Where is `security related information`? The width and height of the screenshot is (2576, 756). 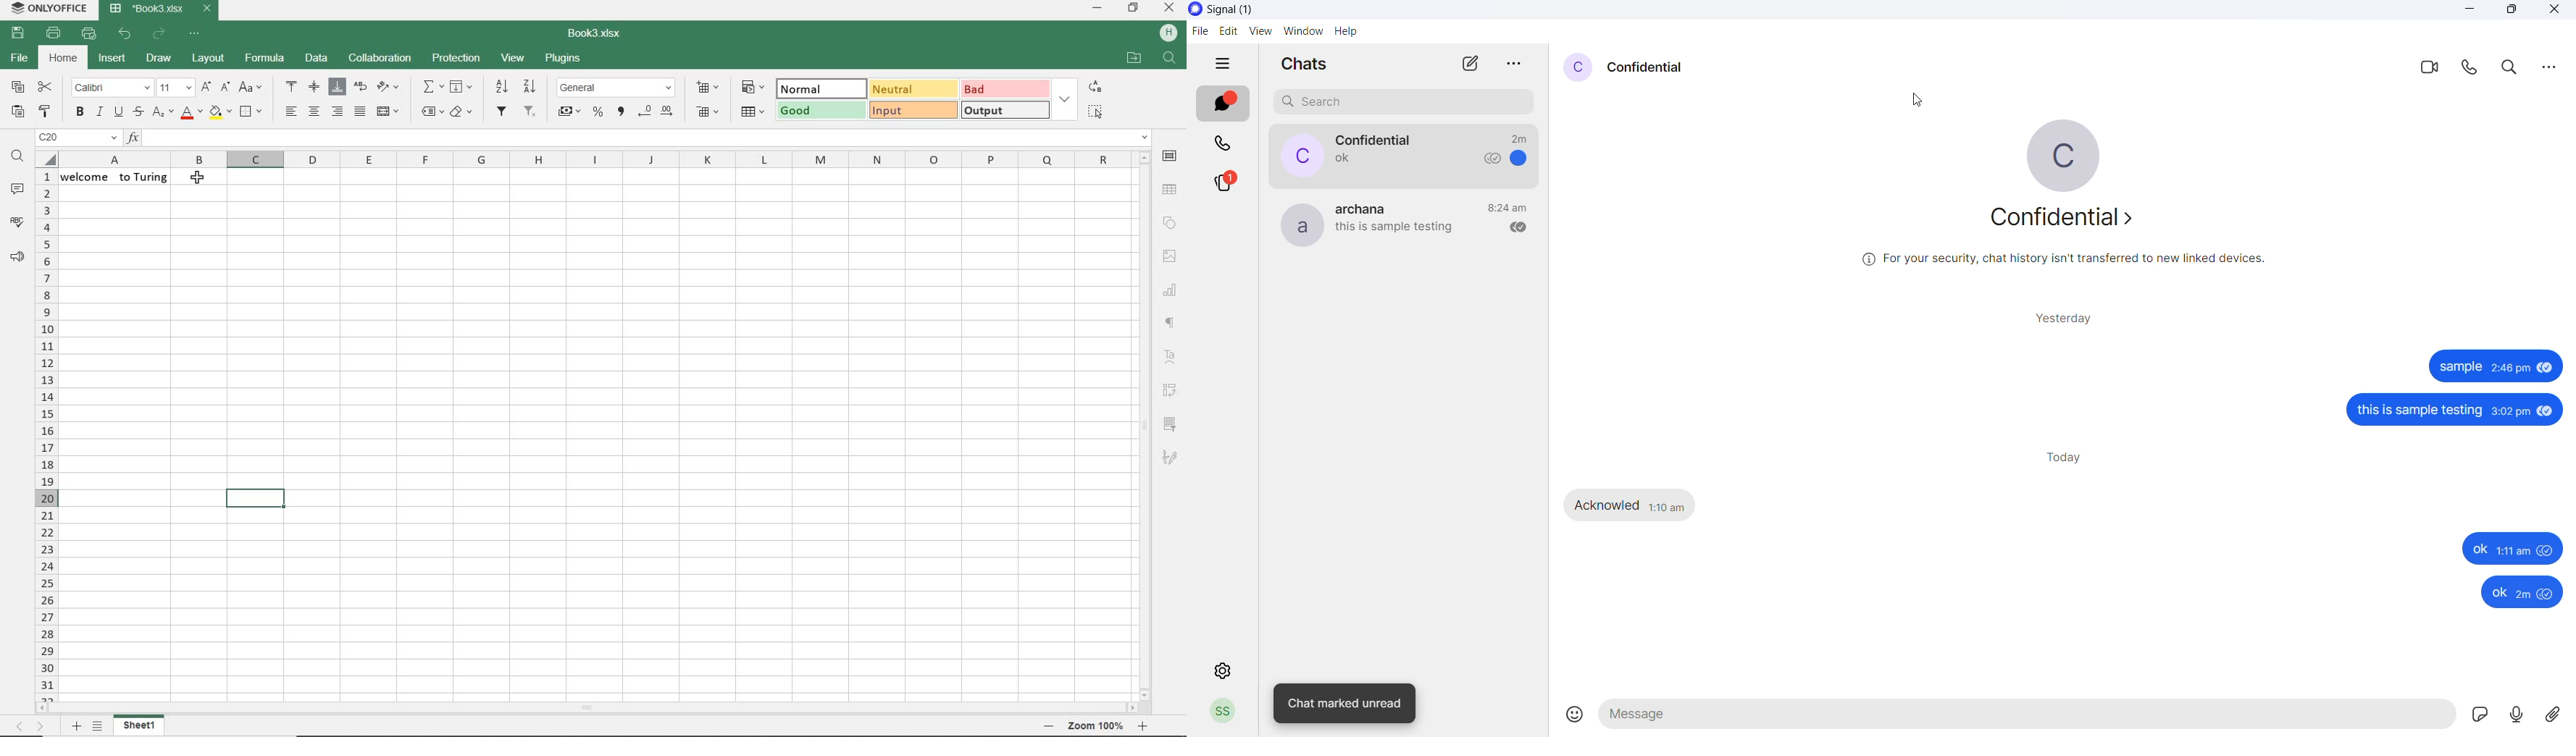 security related information is located at coordinates (2077, 261).